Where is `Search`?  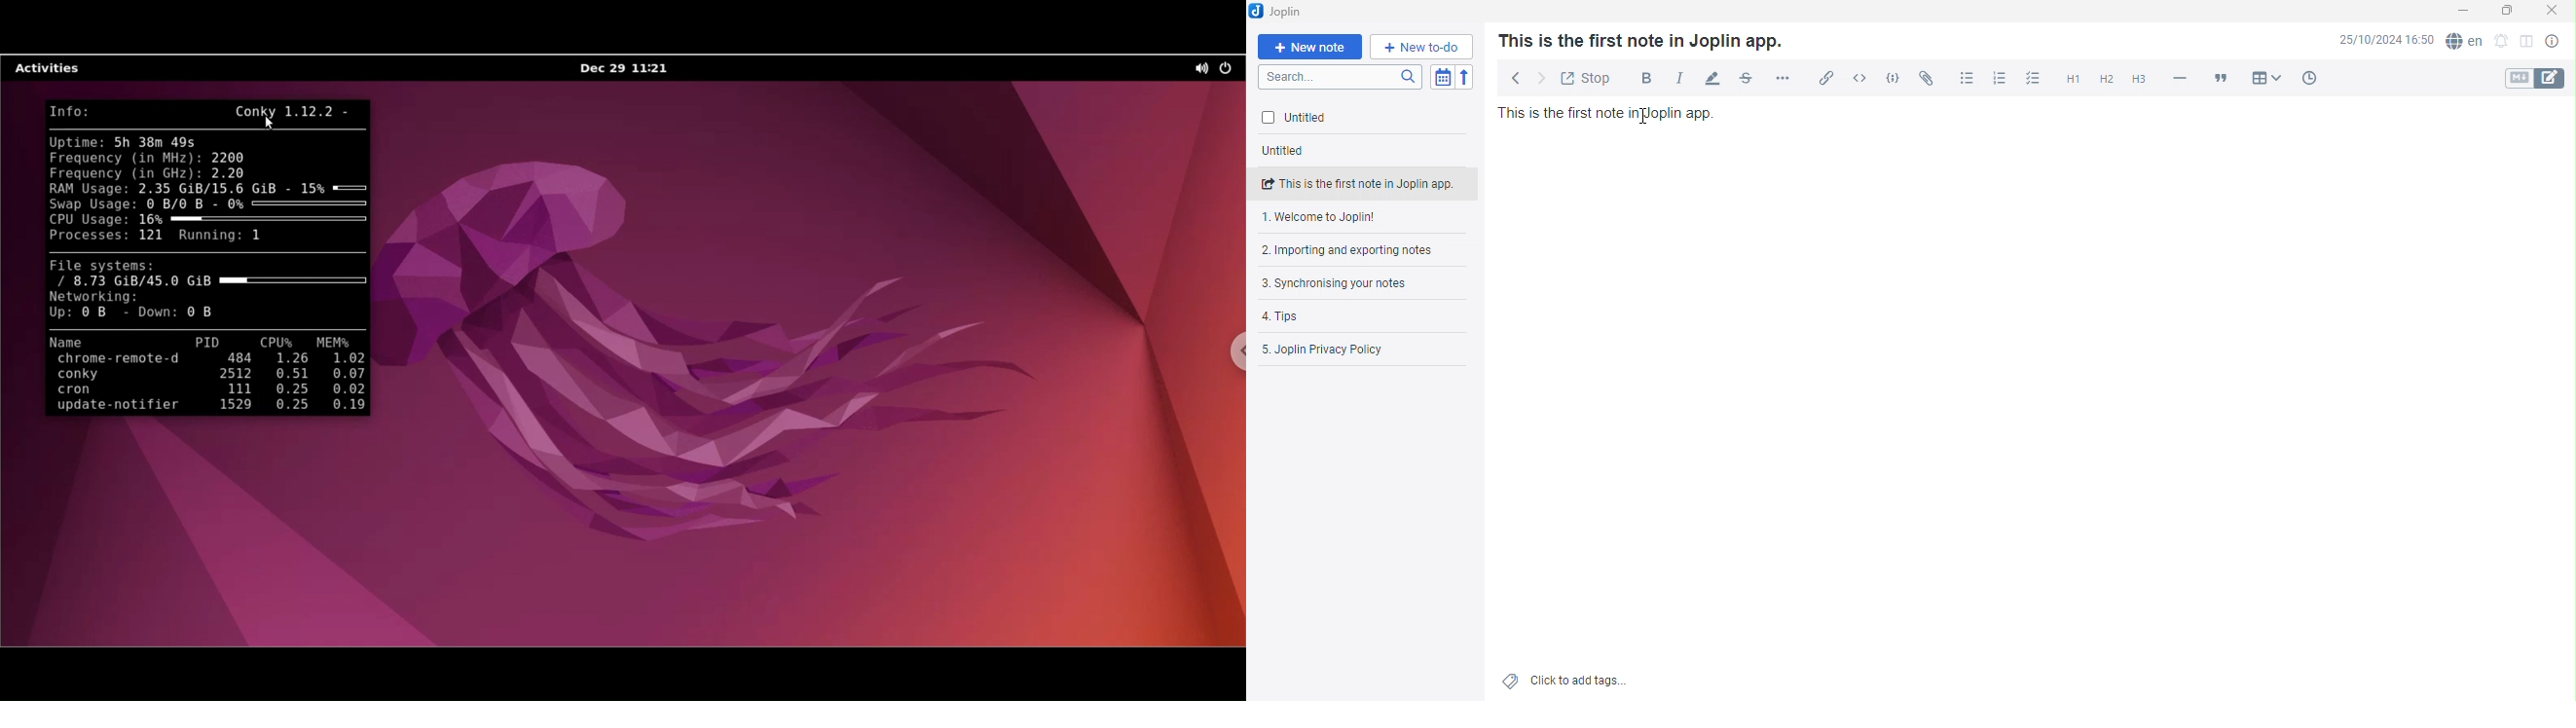 Search is located at coordinates (1343, 77).